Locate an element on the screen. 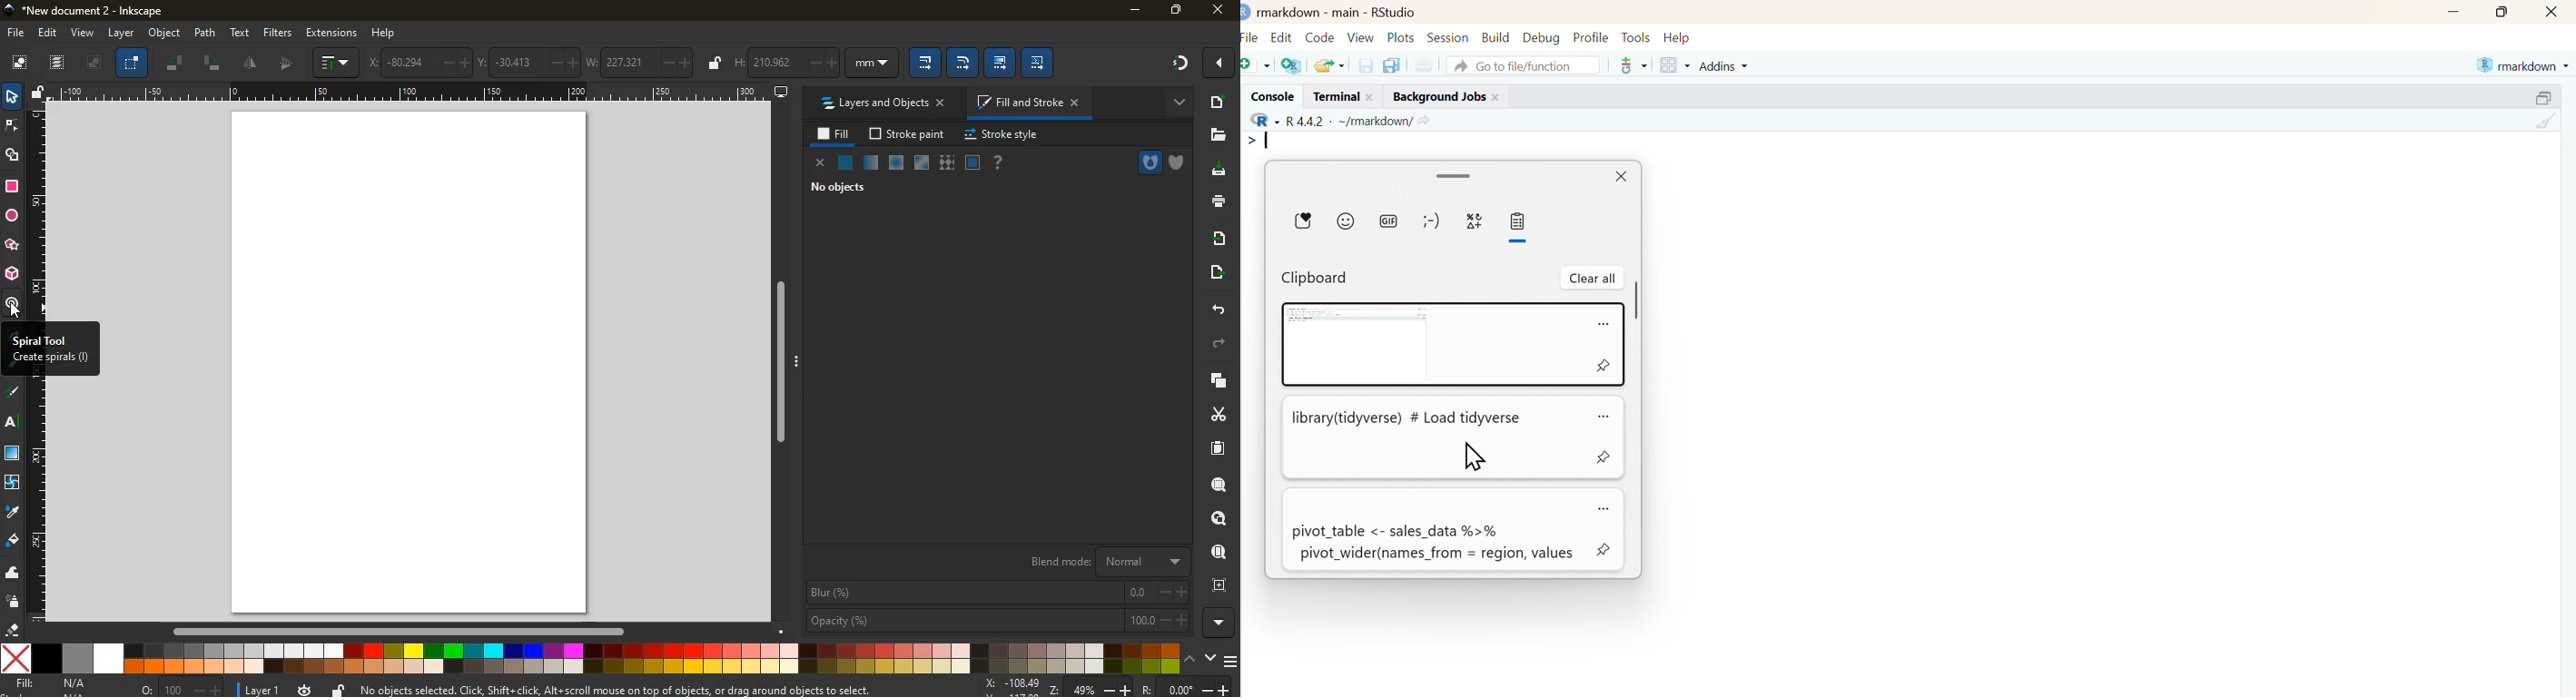 This screenshot has height=700, width=2576. view is located at coordinates (84, 34).